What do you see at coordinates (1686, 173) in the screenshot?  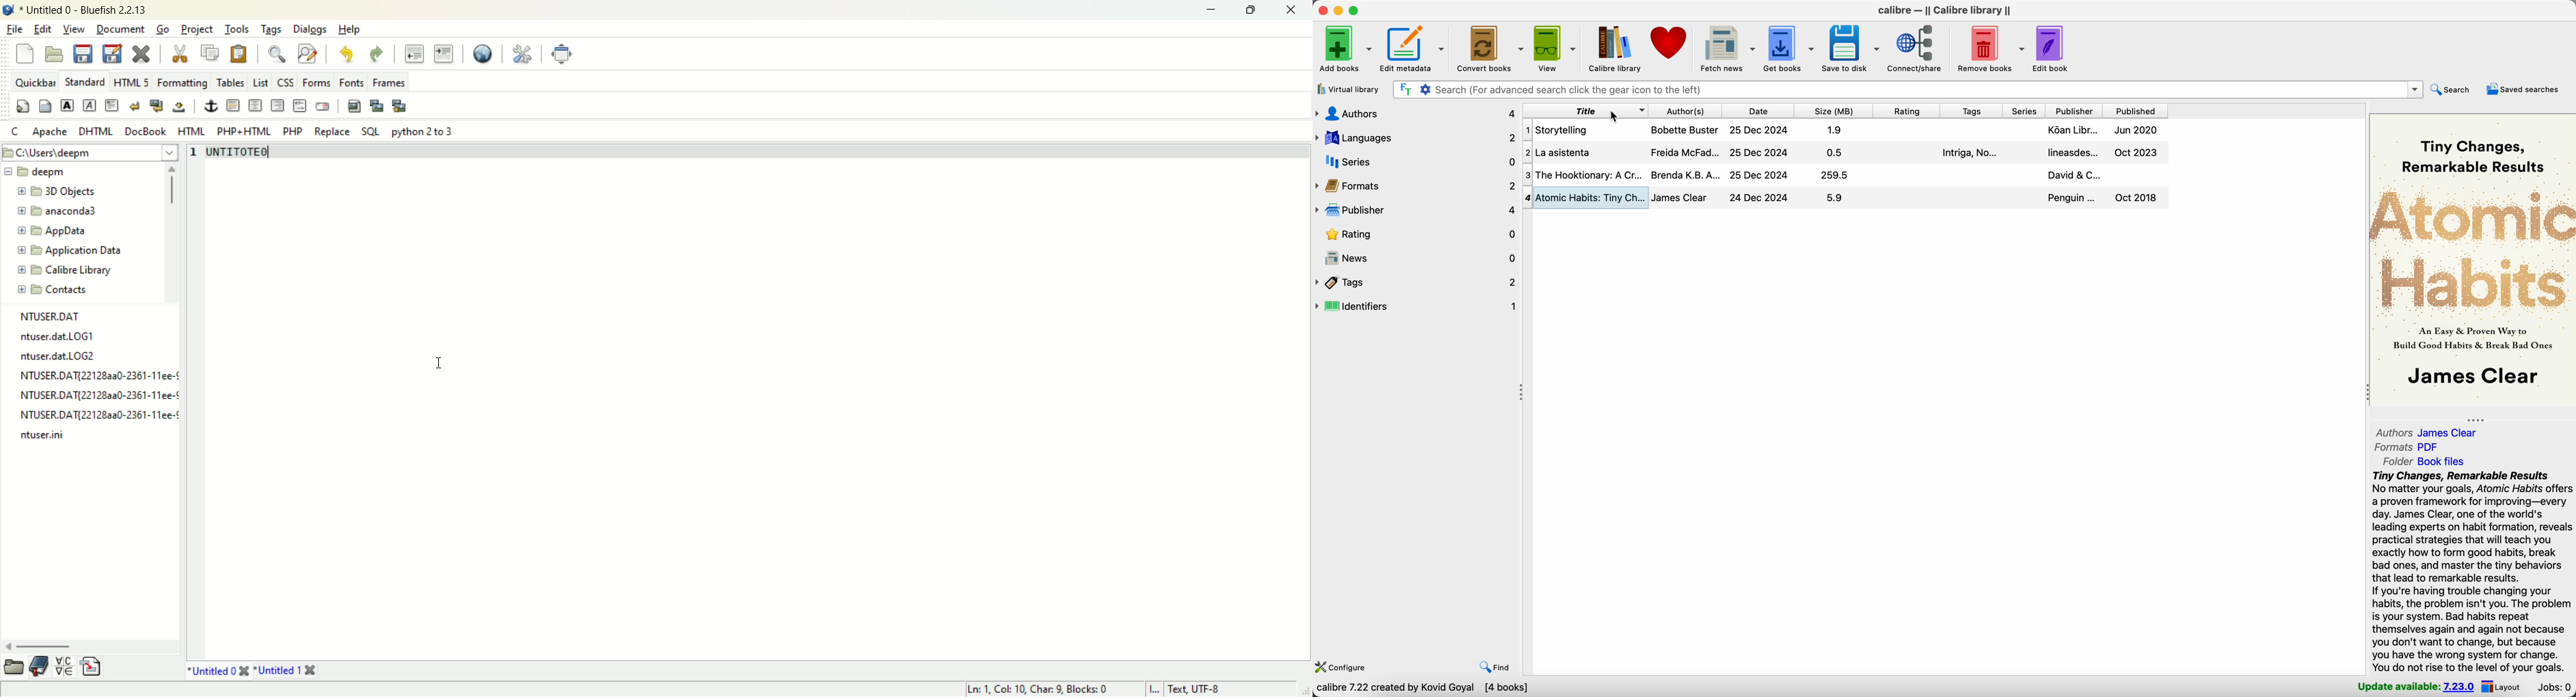 I see `brenda K.B.A...` at bounding box center [1686, 173].